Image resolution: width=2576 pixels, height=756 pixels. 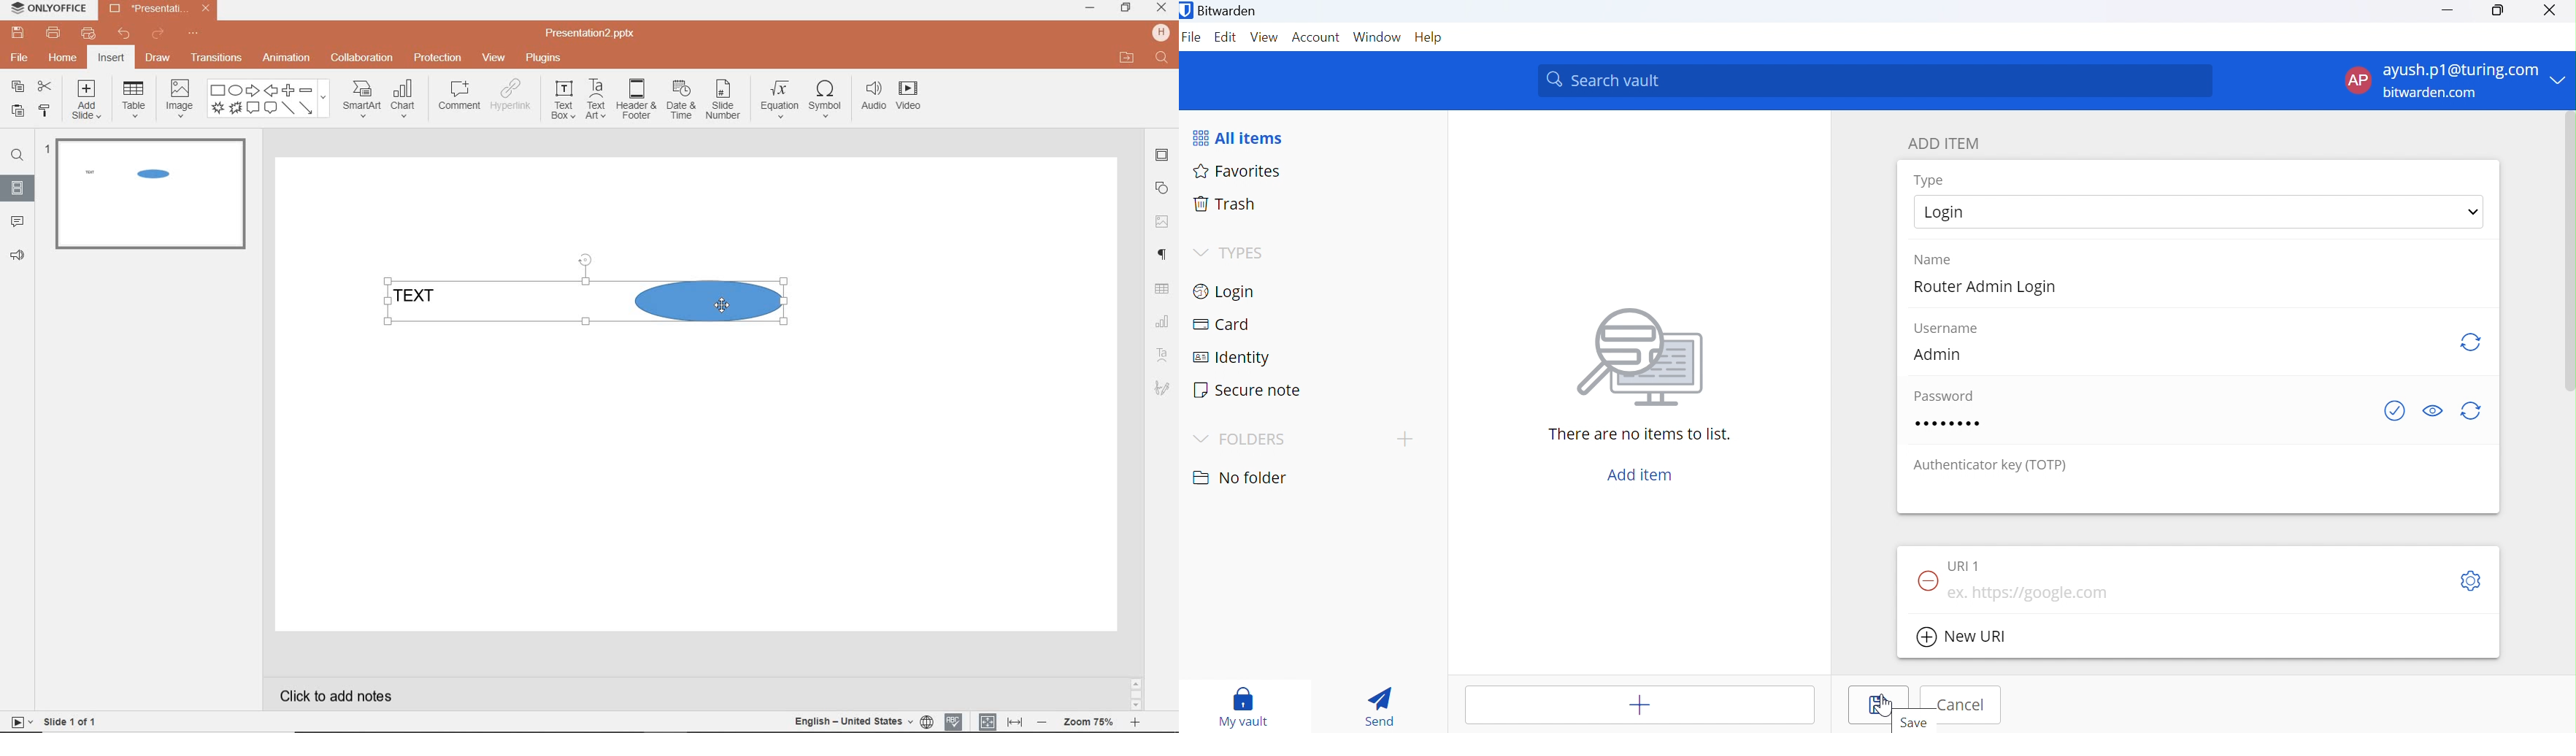 What do you see at coordinates (1163, 186) in the screenshot?
I see `SHAPE SETTINGS` at bounding box center [1163, 186].